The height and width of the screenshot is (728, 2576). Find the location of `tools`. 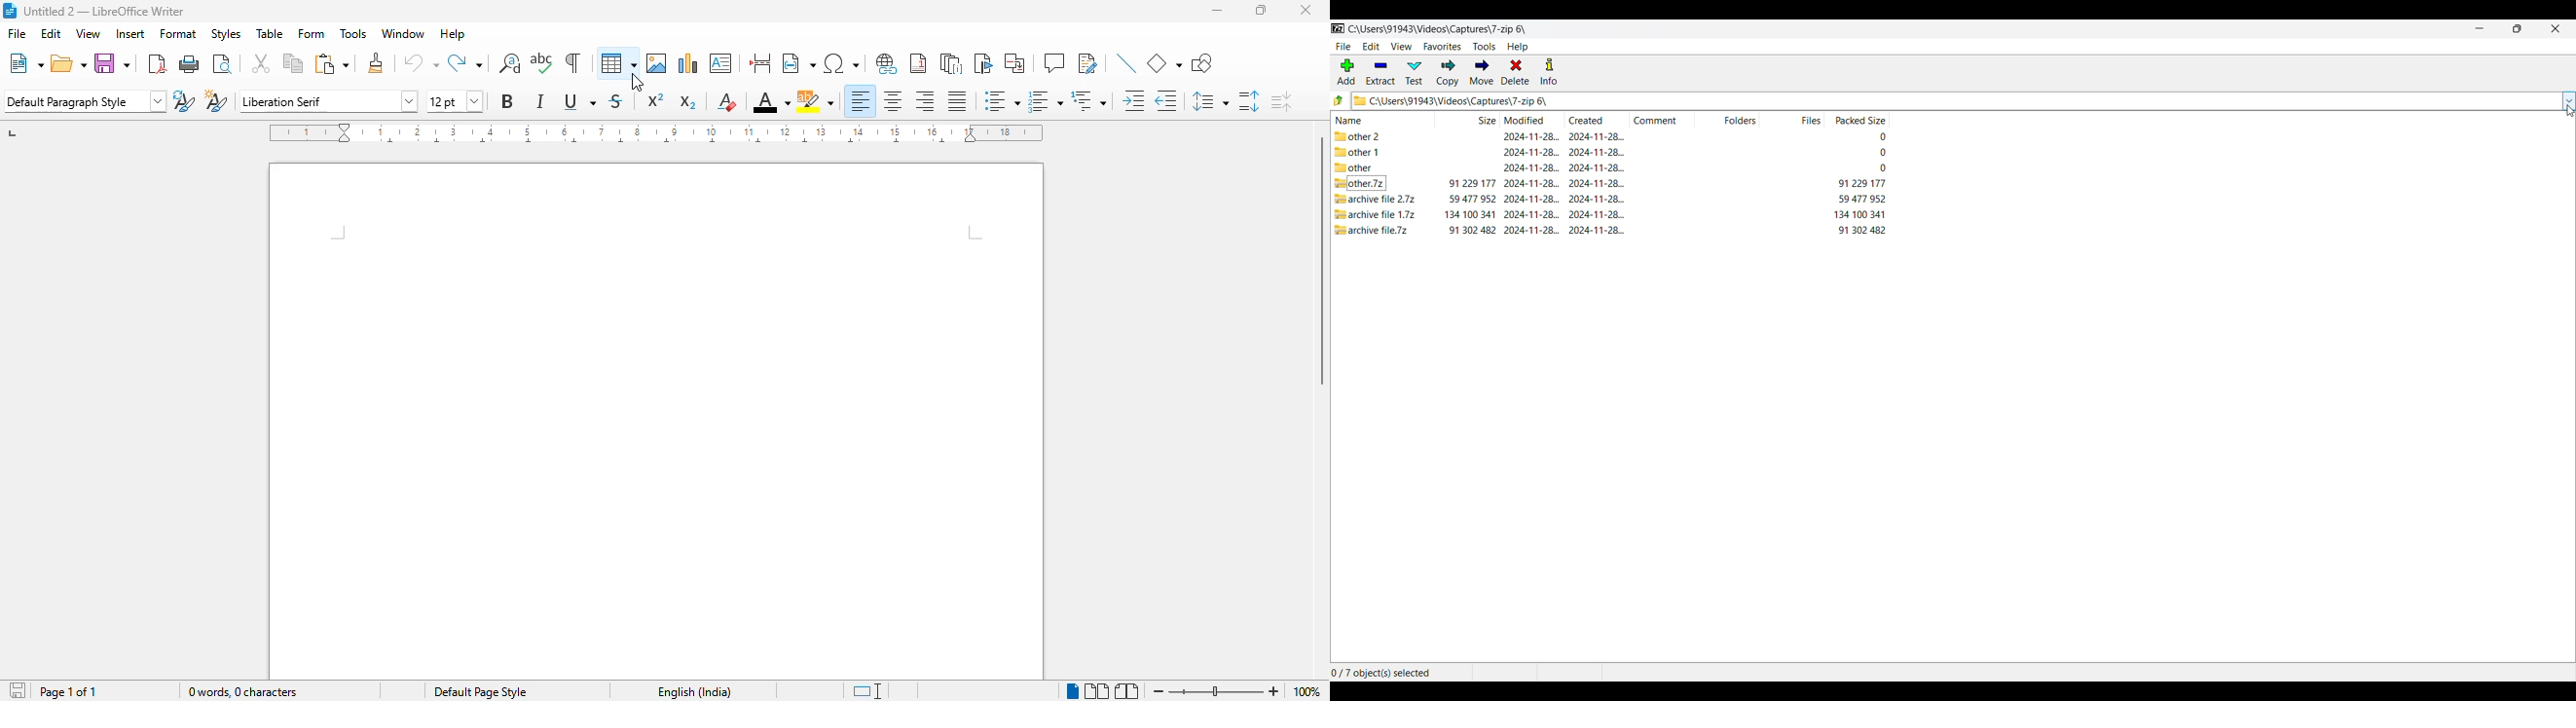

tools is located at coordinates (354, 33).